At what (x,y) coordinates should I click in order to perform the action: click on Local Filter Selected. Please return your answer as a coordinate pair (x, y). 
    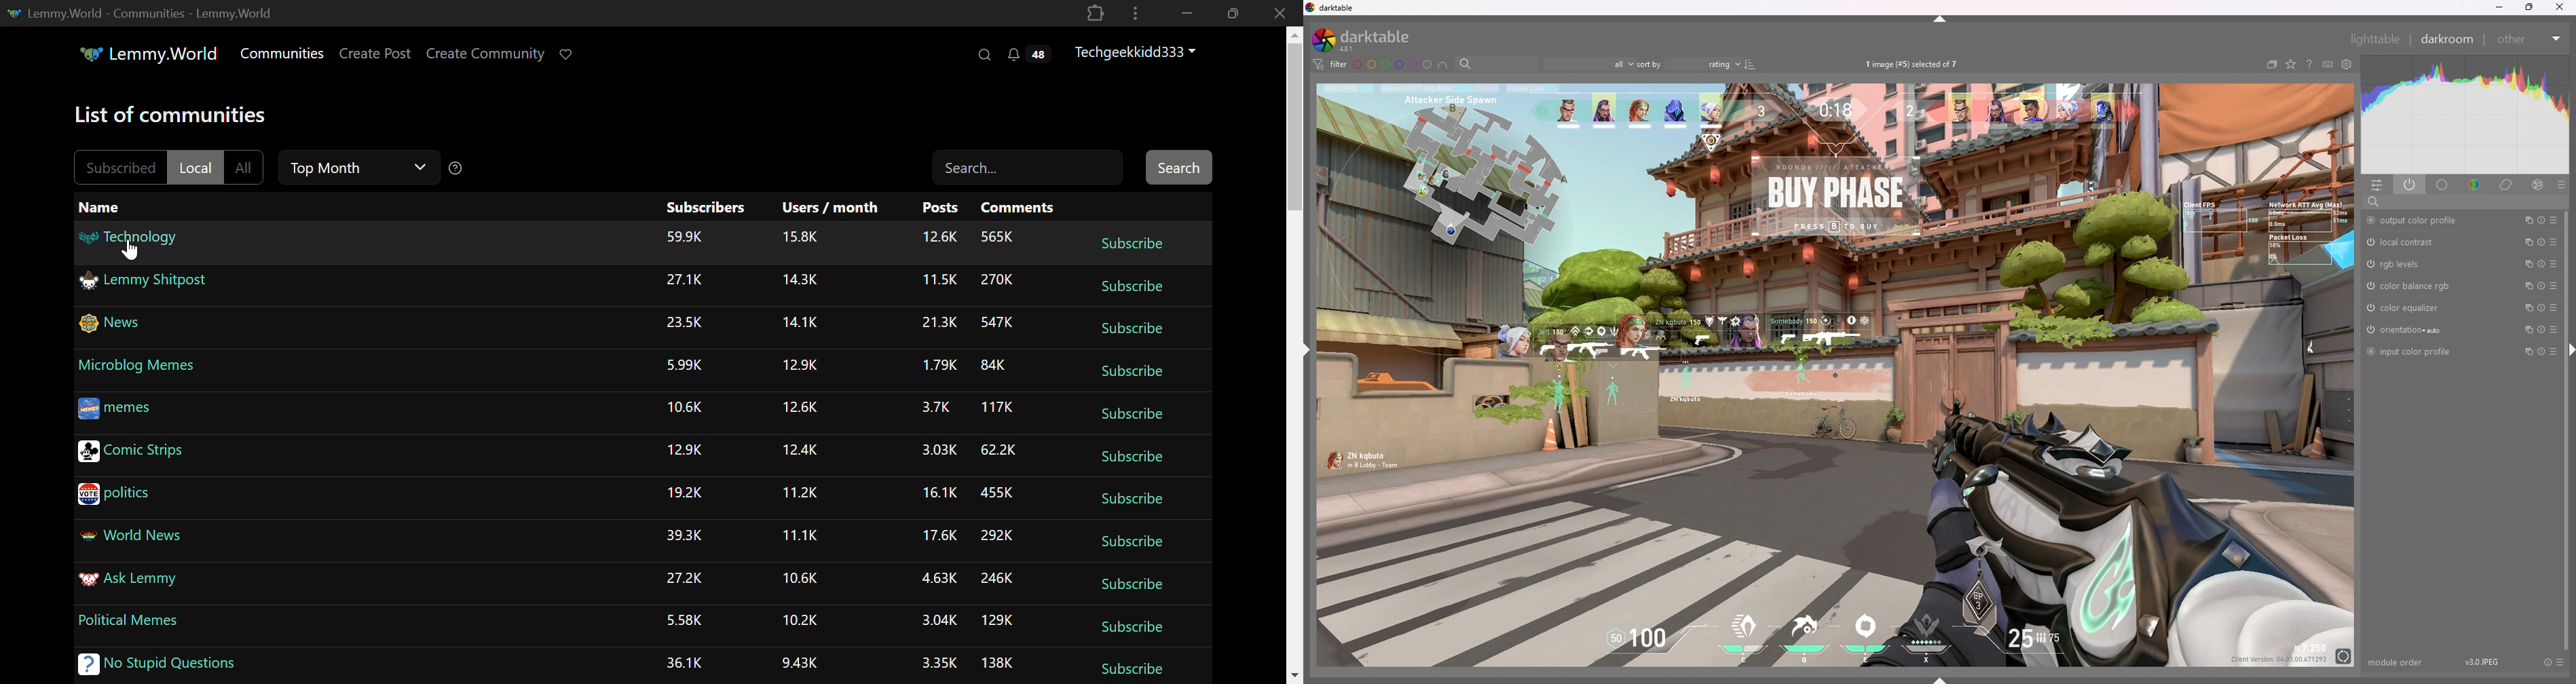
    Looking at the image, I should click on (192, 167).